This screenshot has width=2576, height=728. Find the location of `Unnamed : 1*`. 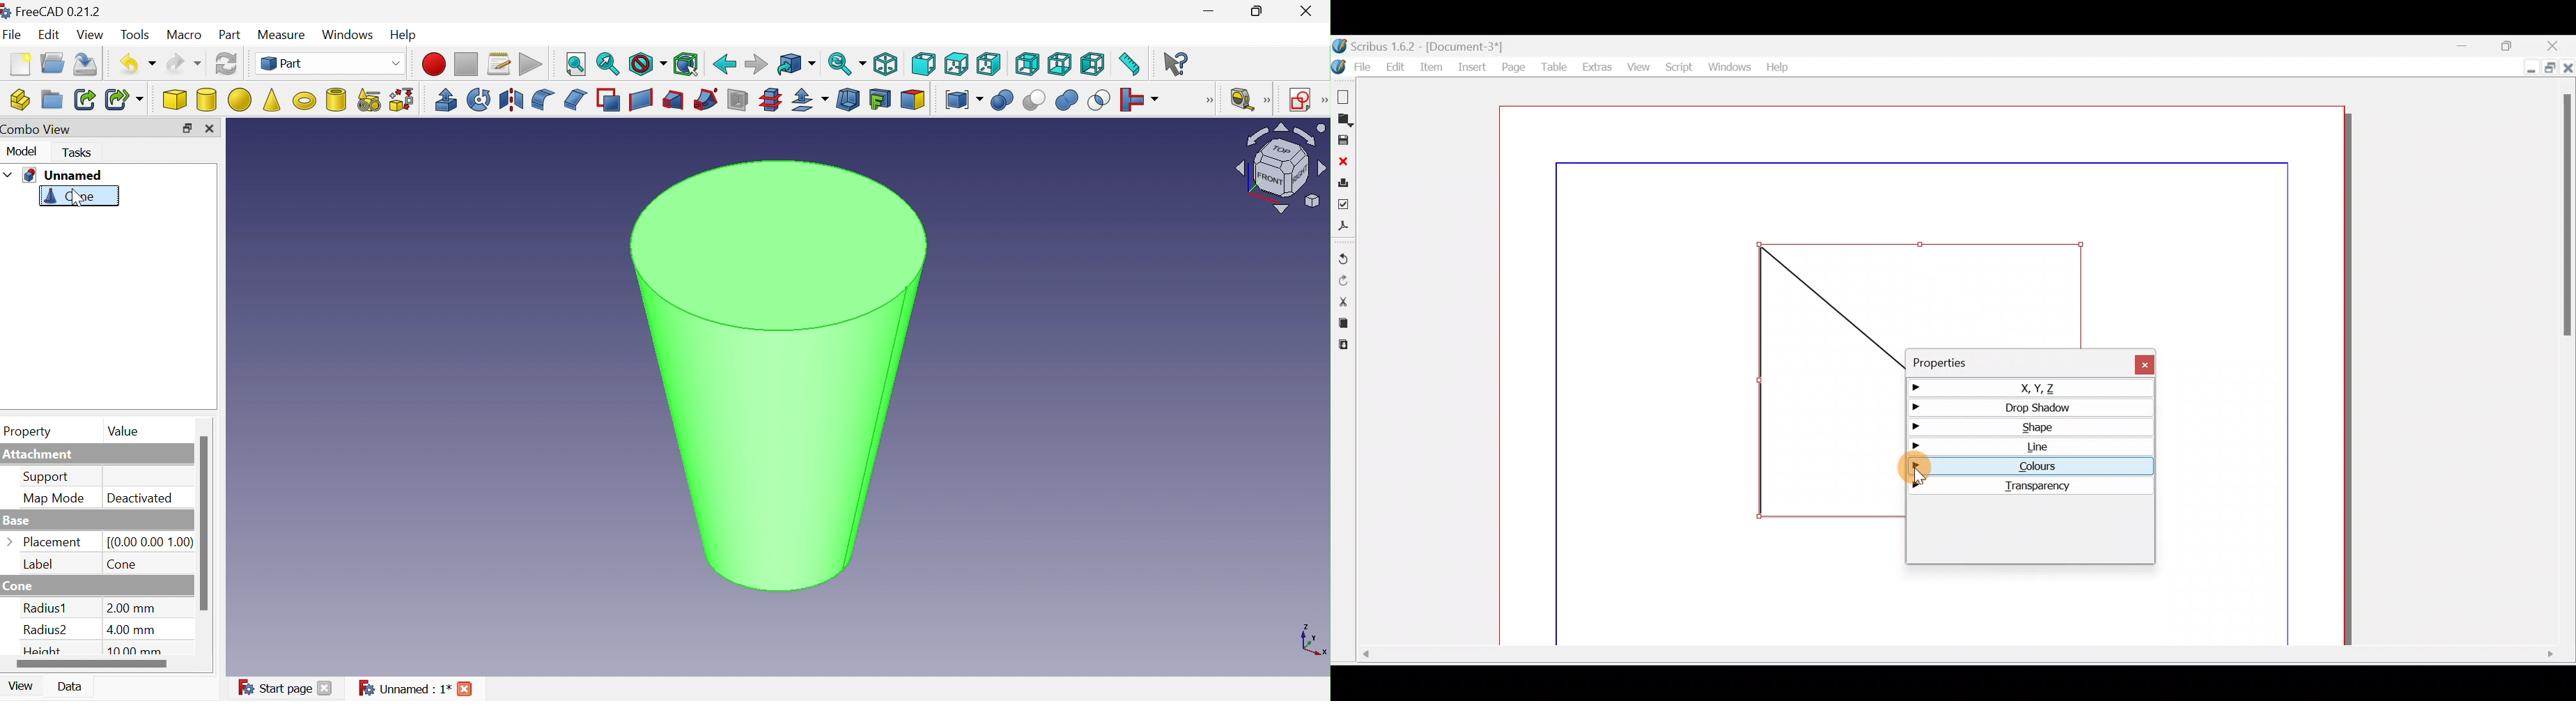

Unnamed : 1* is located at coordinates (404, 687).